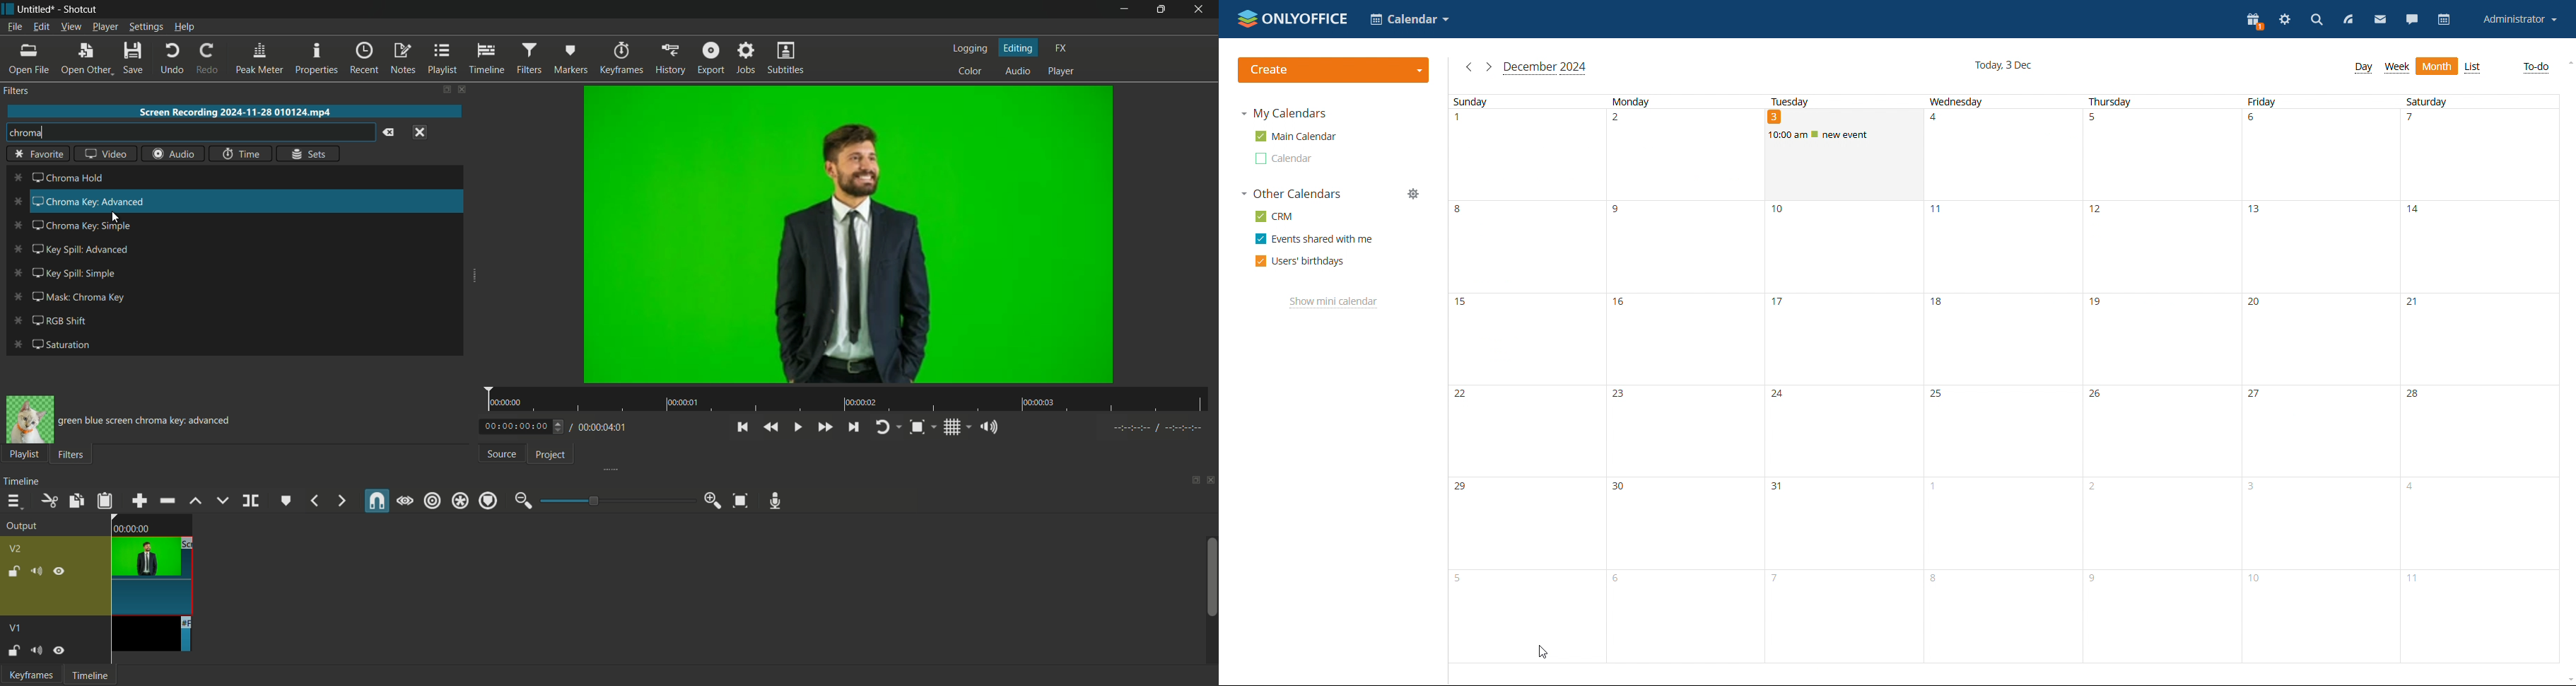 The width and height of the screenshot is (2576, 700). Describe the element at coordinates (60, 344) in the screenshot. I see `saturation` at that location.